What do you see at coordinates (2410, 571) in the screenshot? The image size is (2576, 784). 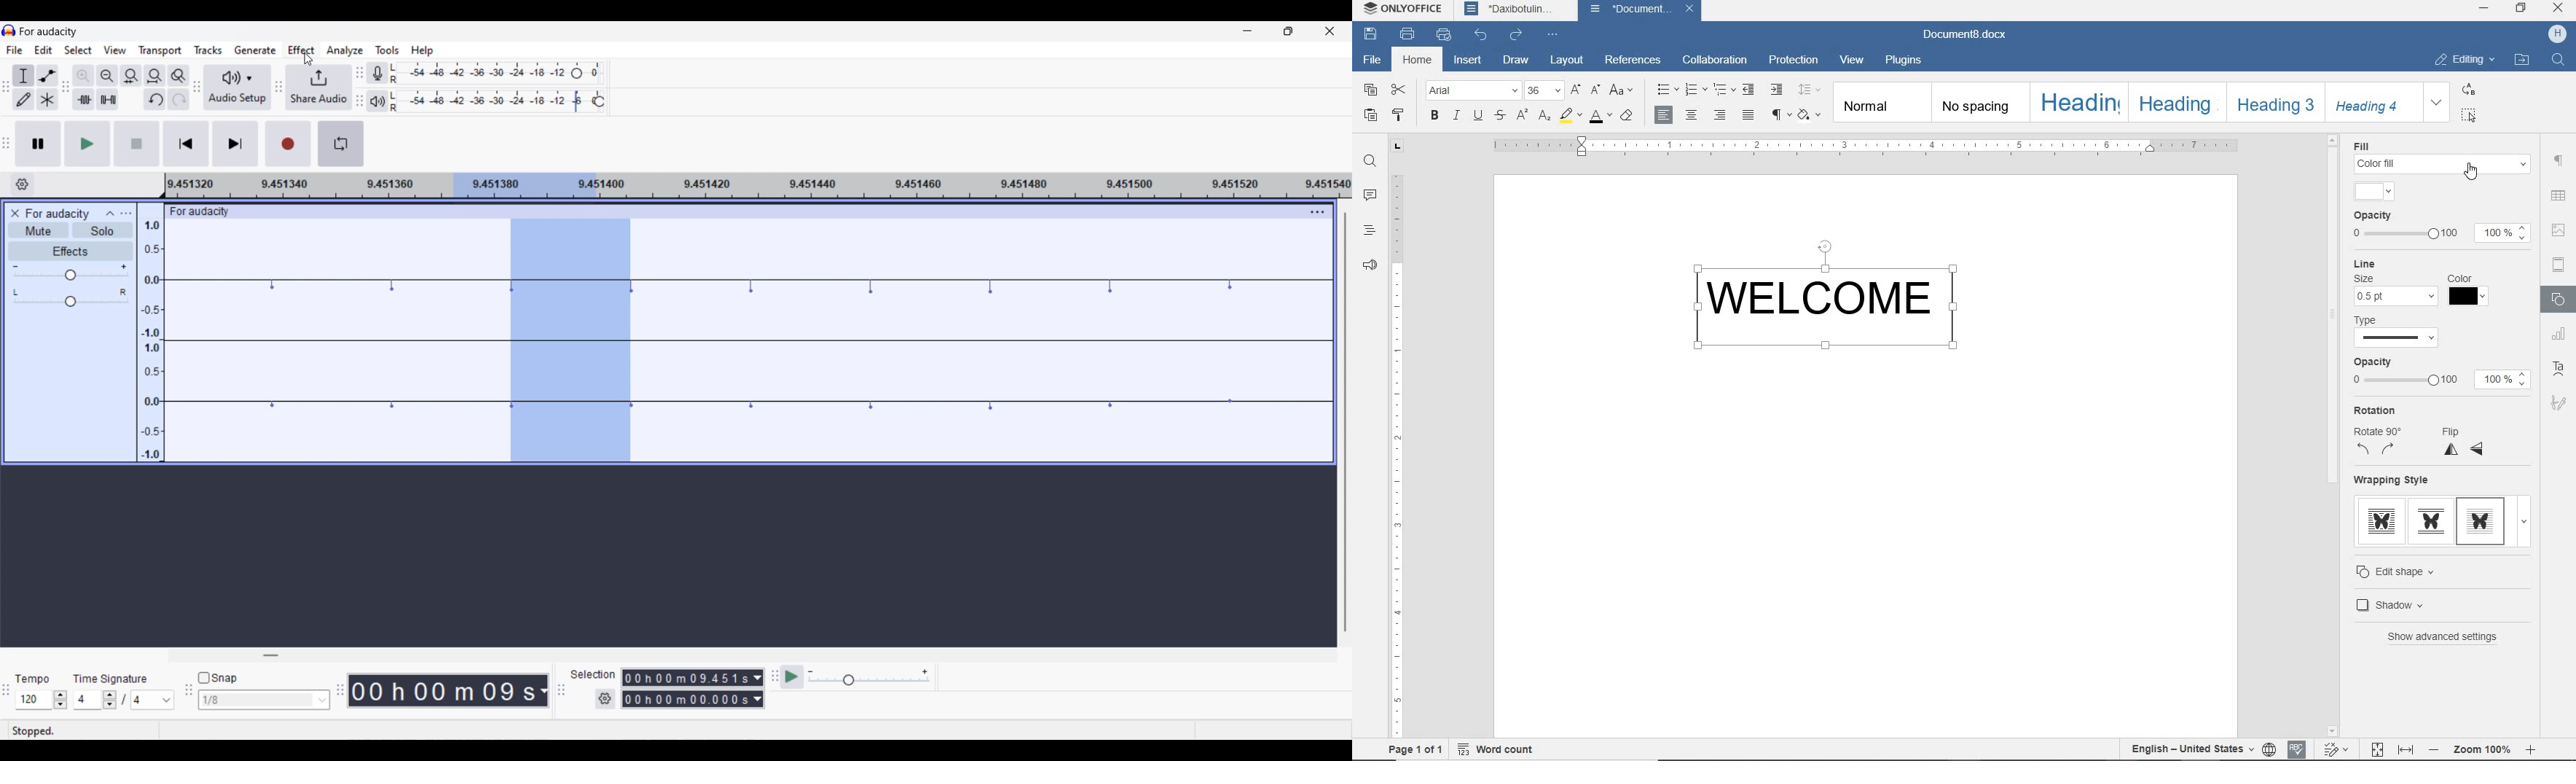 I see `edit shape` at bounding box center [2410, 571].